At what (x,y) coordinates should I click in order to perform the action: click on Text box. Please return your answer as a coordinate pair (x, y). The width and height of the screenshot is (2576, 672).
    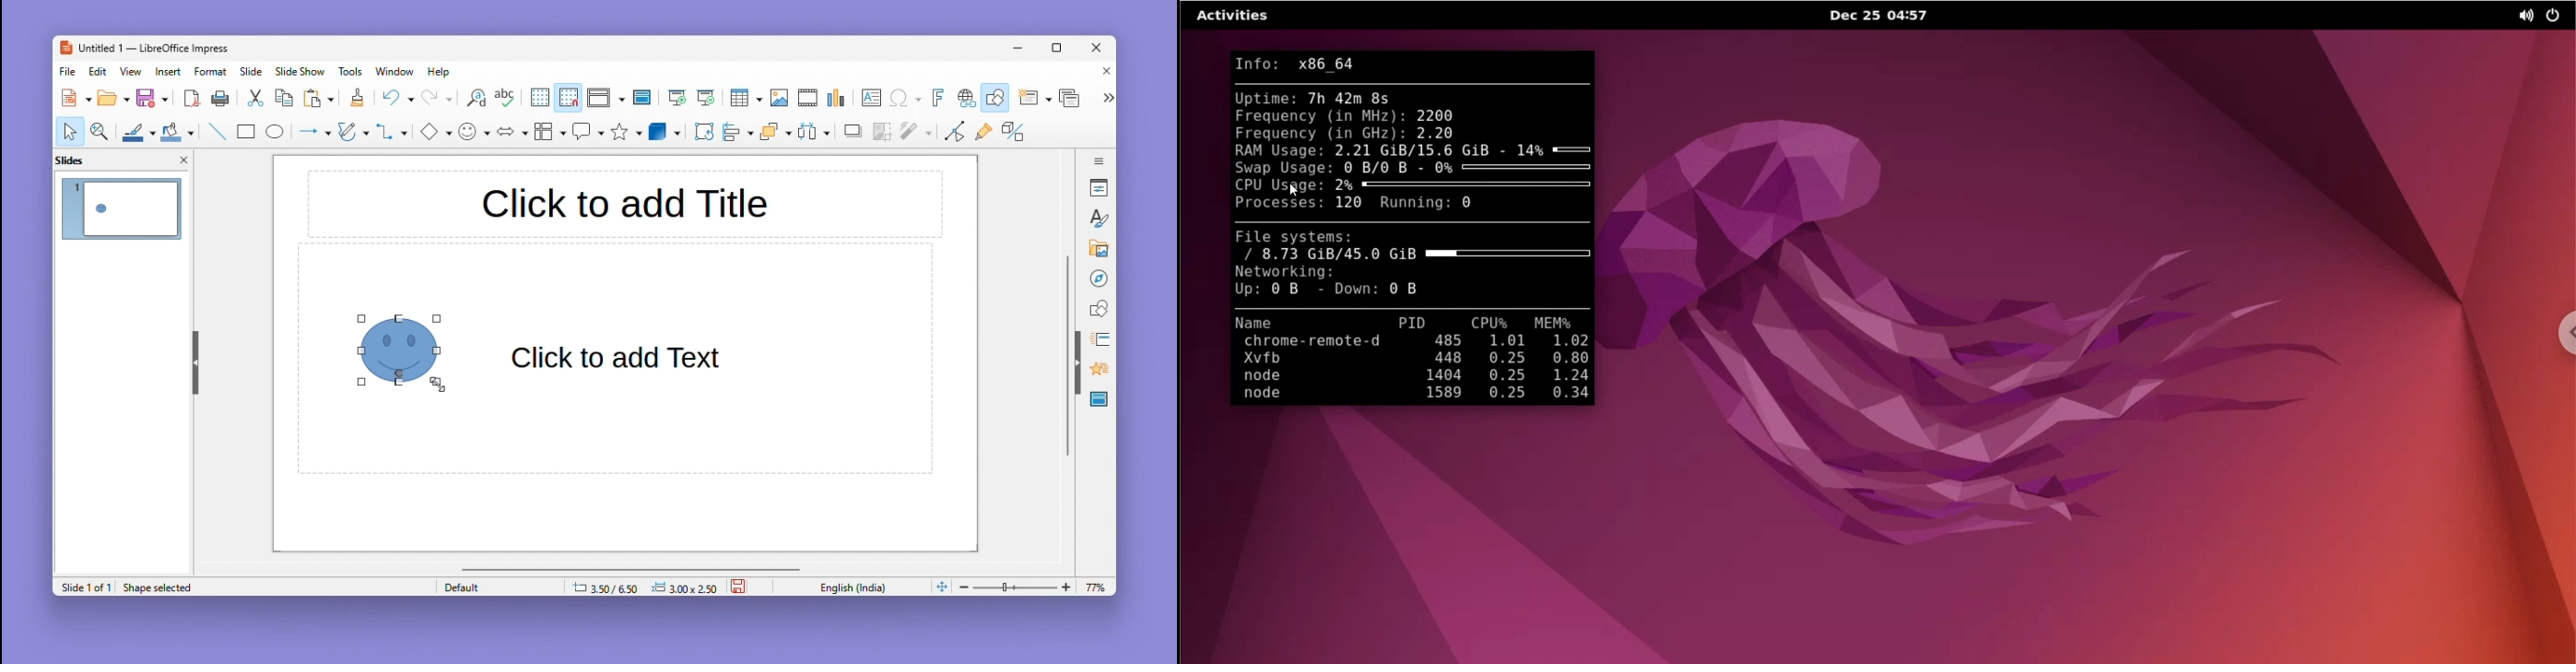
    Looking at the image, I should click on (871, 98).